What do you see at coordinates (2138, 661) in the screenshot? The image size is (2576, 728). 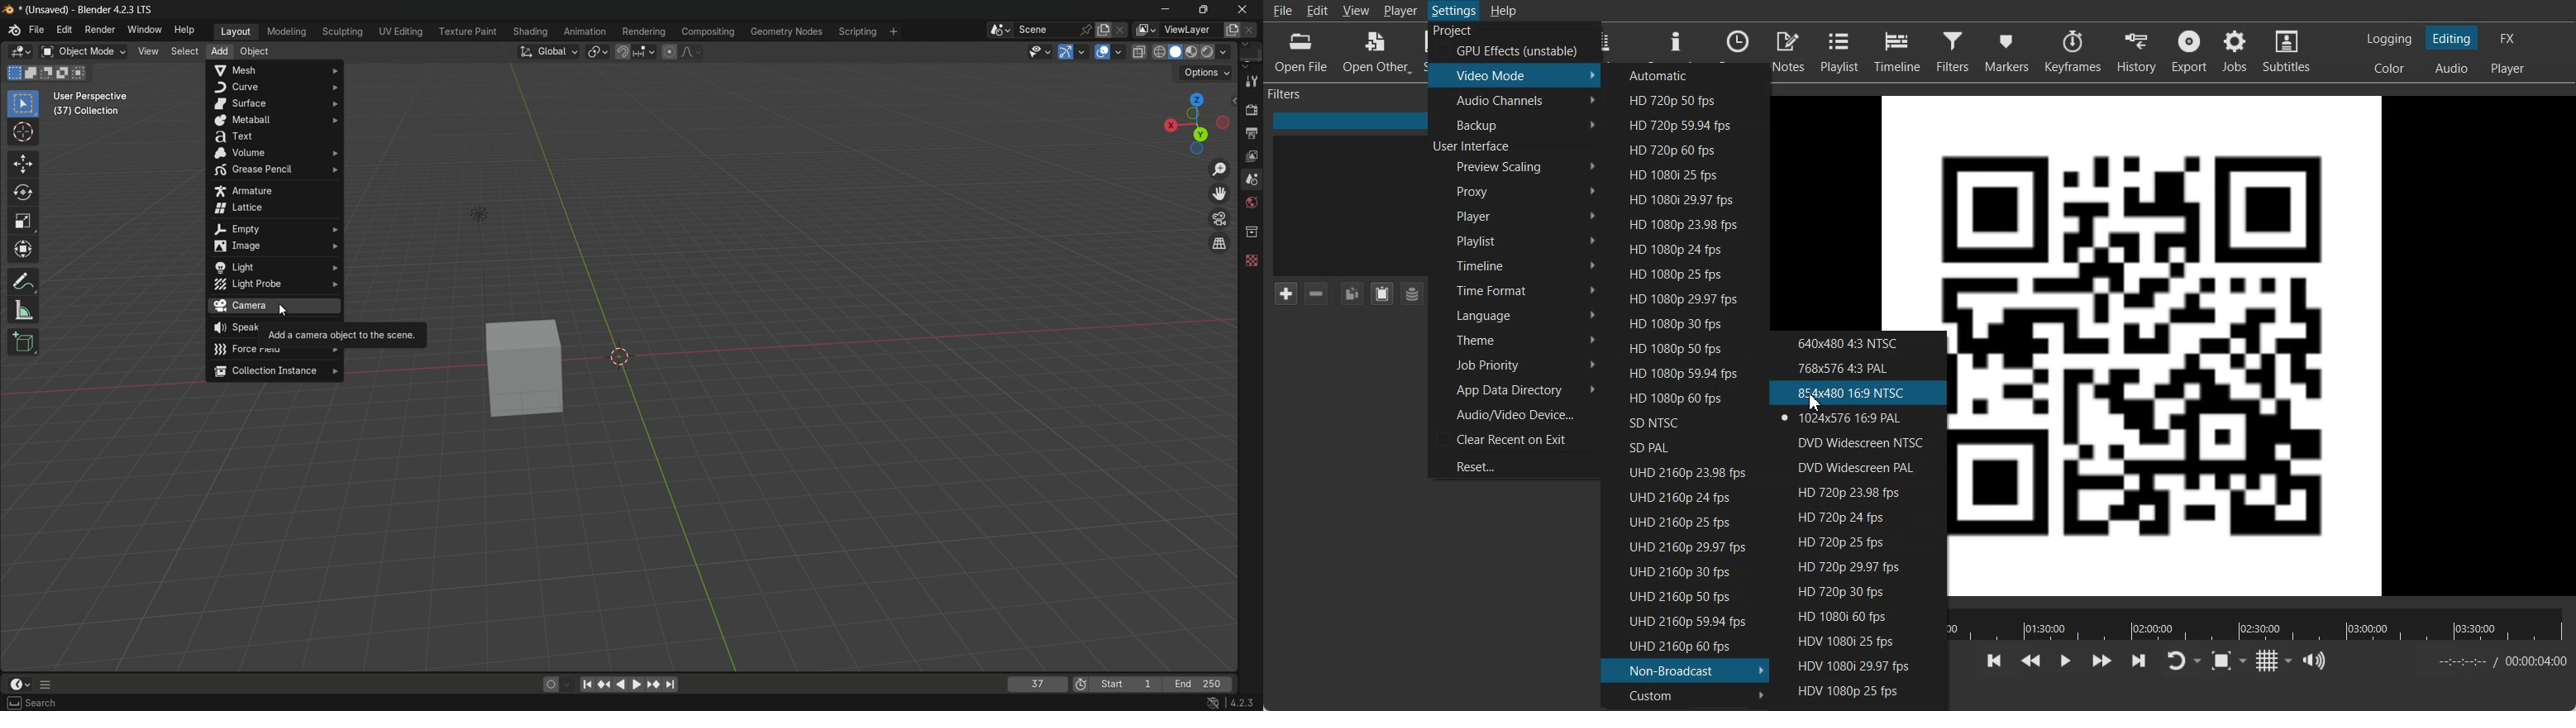 I see `Skip to the next point` at bounding box center [2138, 661].